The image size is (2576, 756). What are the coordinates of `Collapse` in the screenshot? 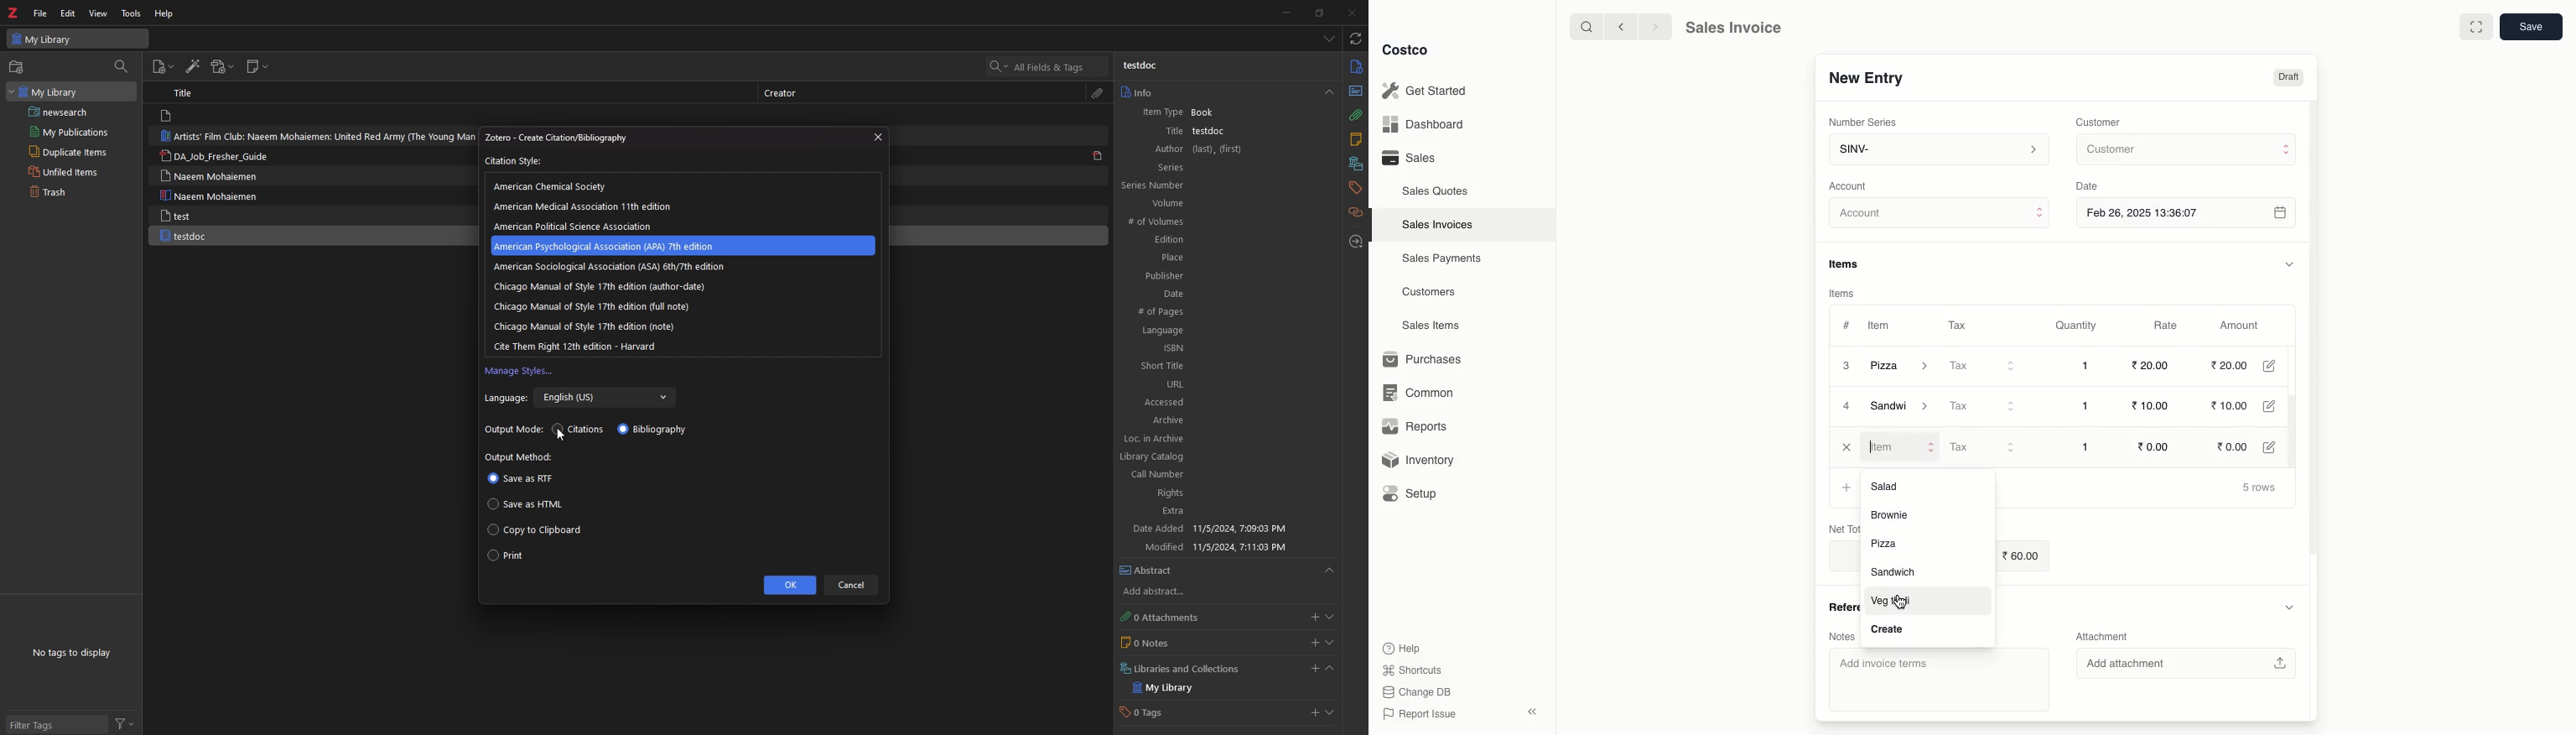 It's located at (1534, 712).